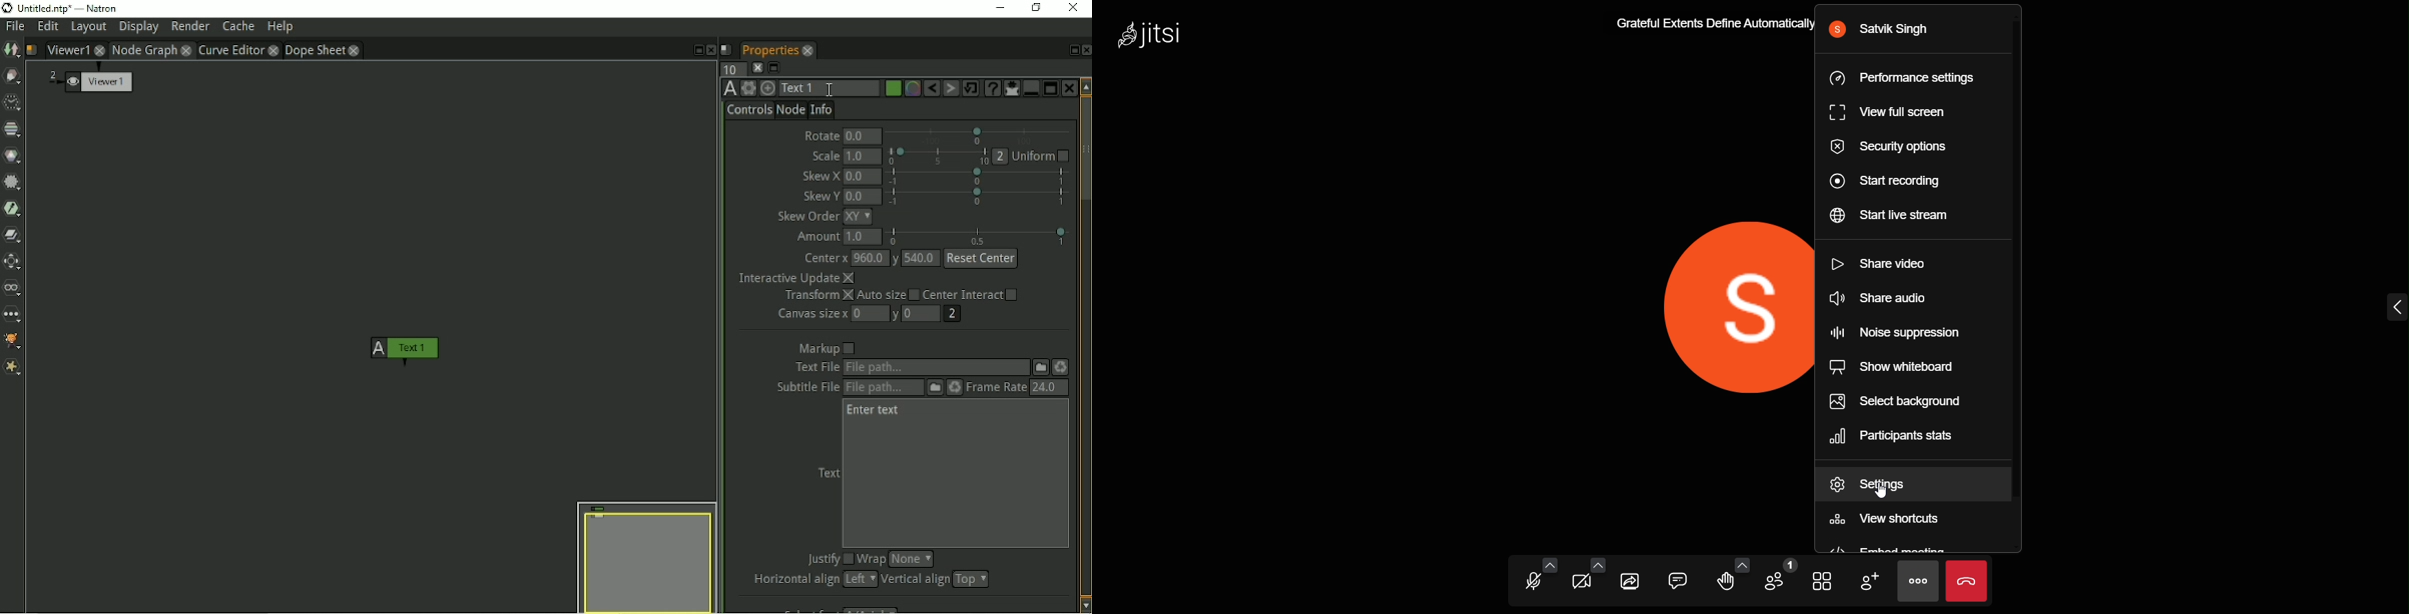  I want to click on Uniform, so click(1043, 156).